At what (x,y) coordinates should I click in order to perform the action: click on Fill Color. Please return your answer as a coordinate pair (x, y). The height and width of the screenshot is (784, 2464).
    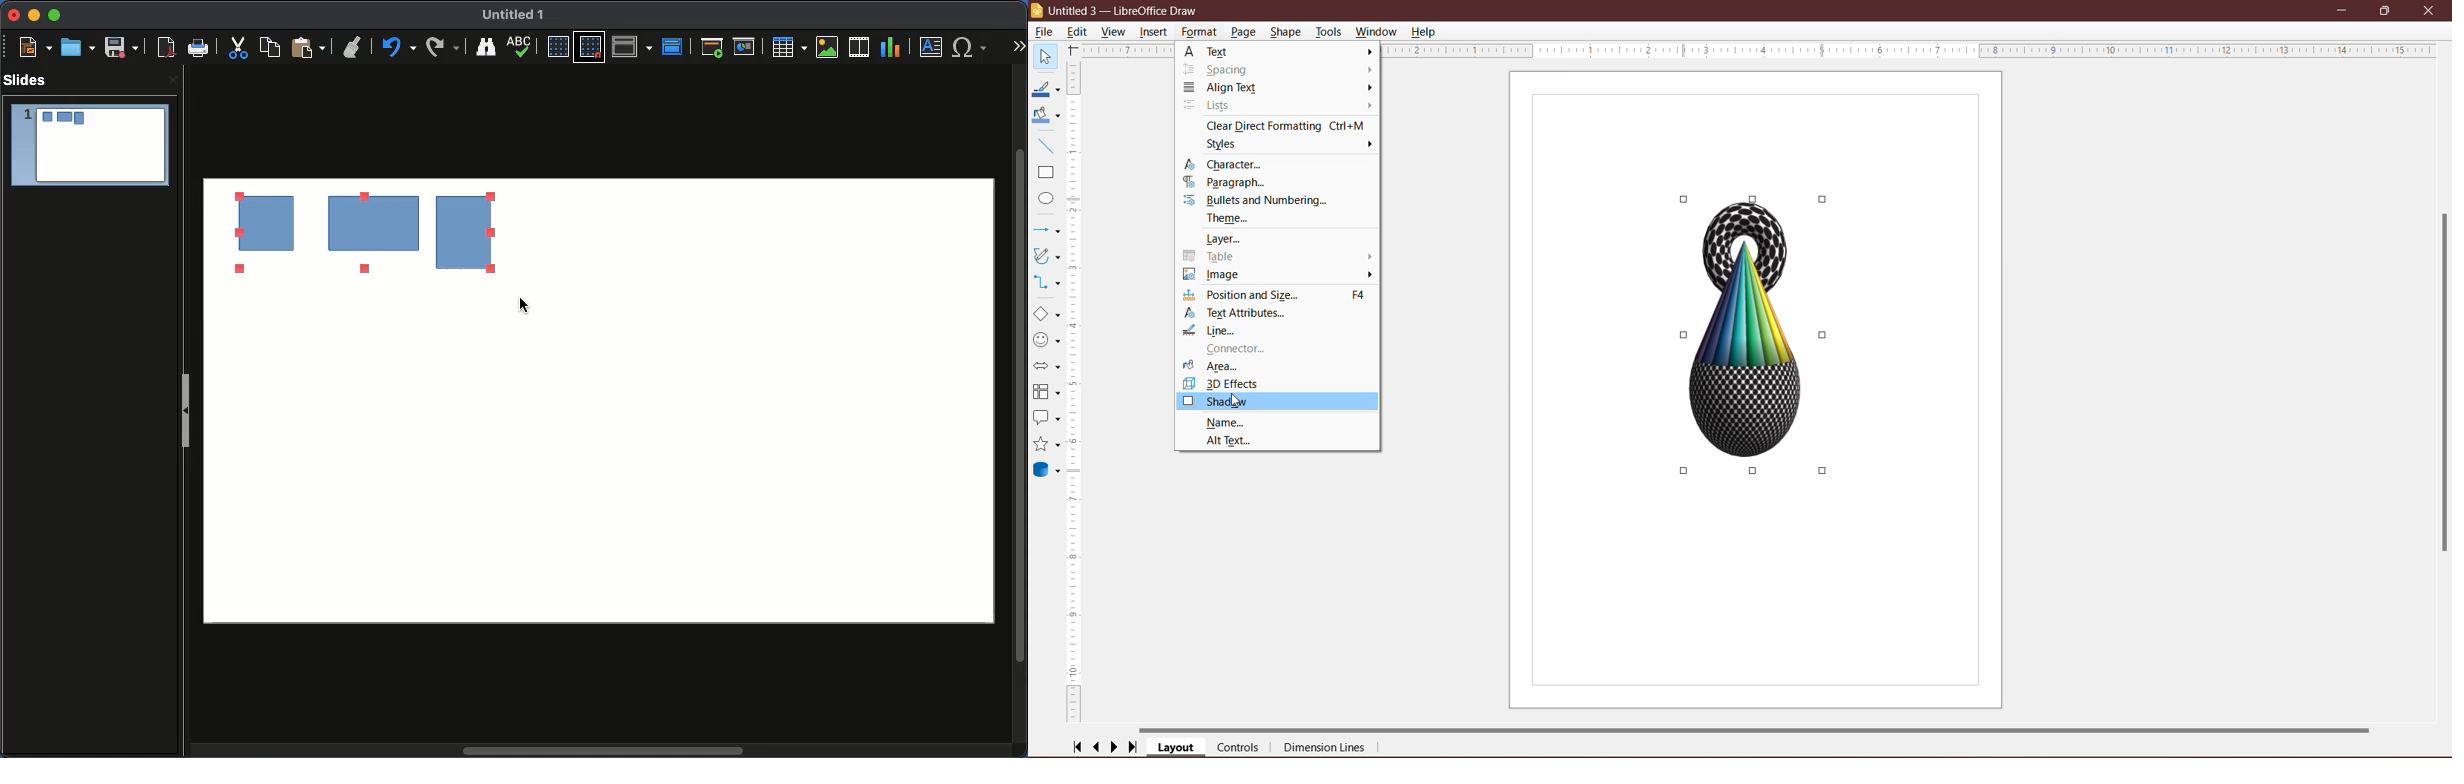
    Looking at the image, I should click on (1045, 116).